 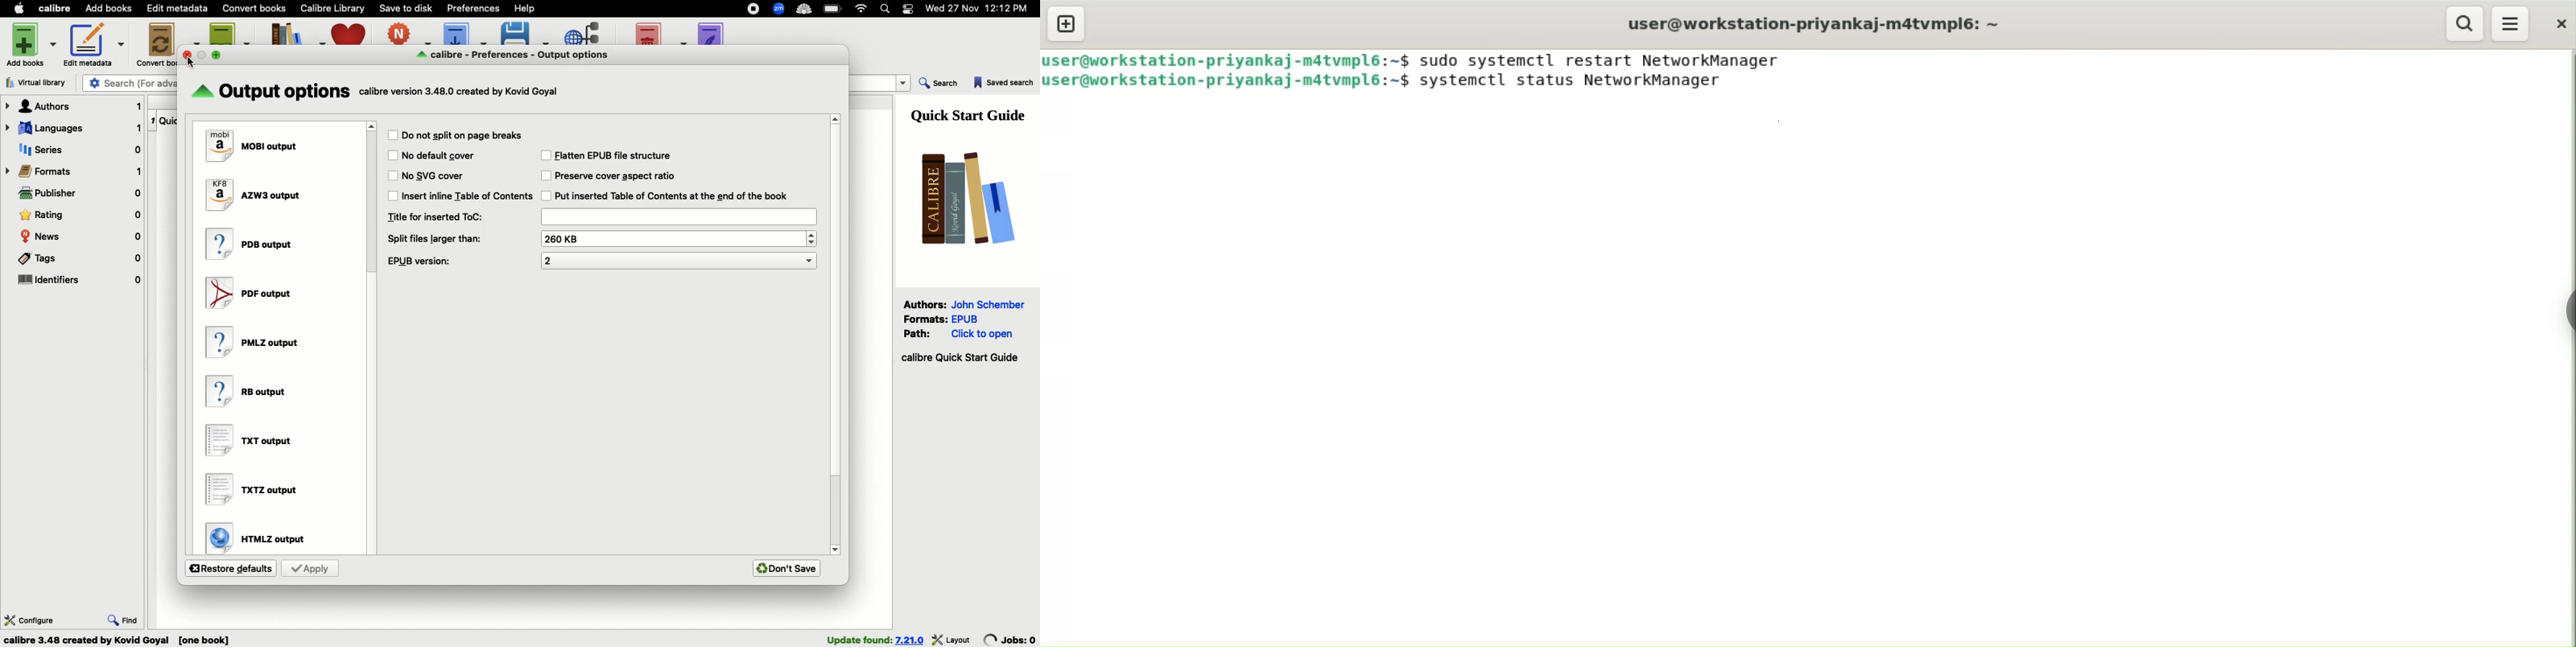 I want to click on sudo systemctl restart NetworkManager, so click(x=1606, y=60).